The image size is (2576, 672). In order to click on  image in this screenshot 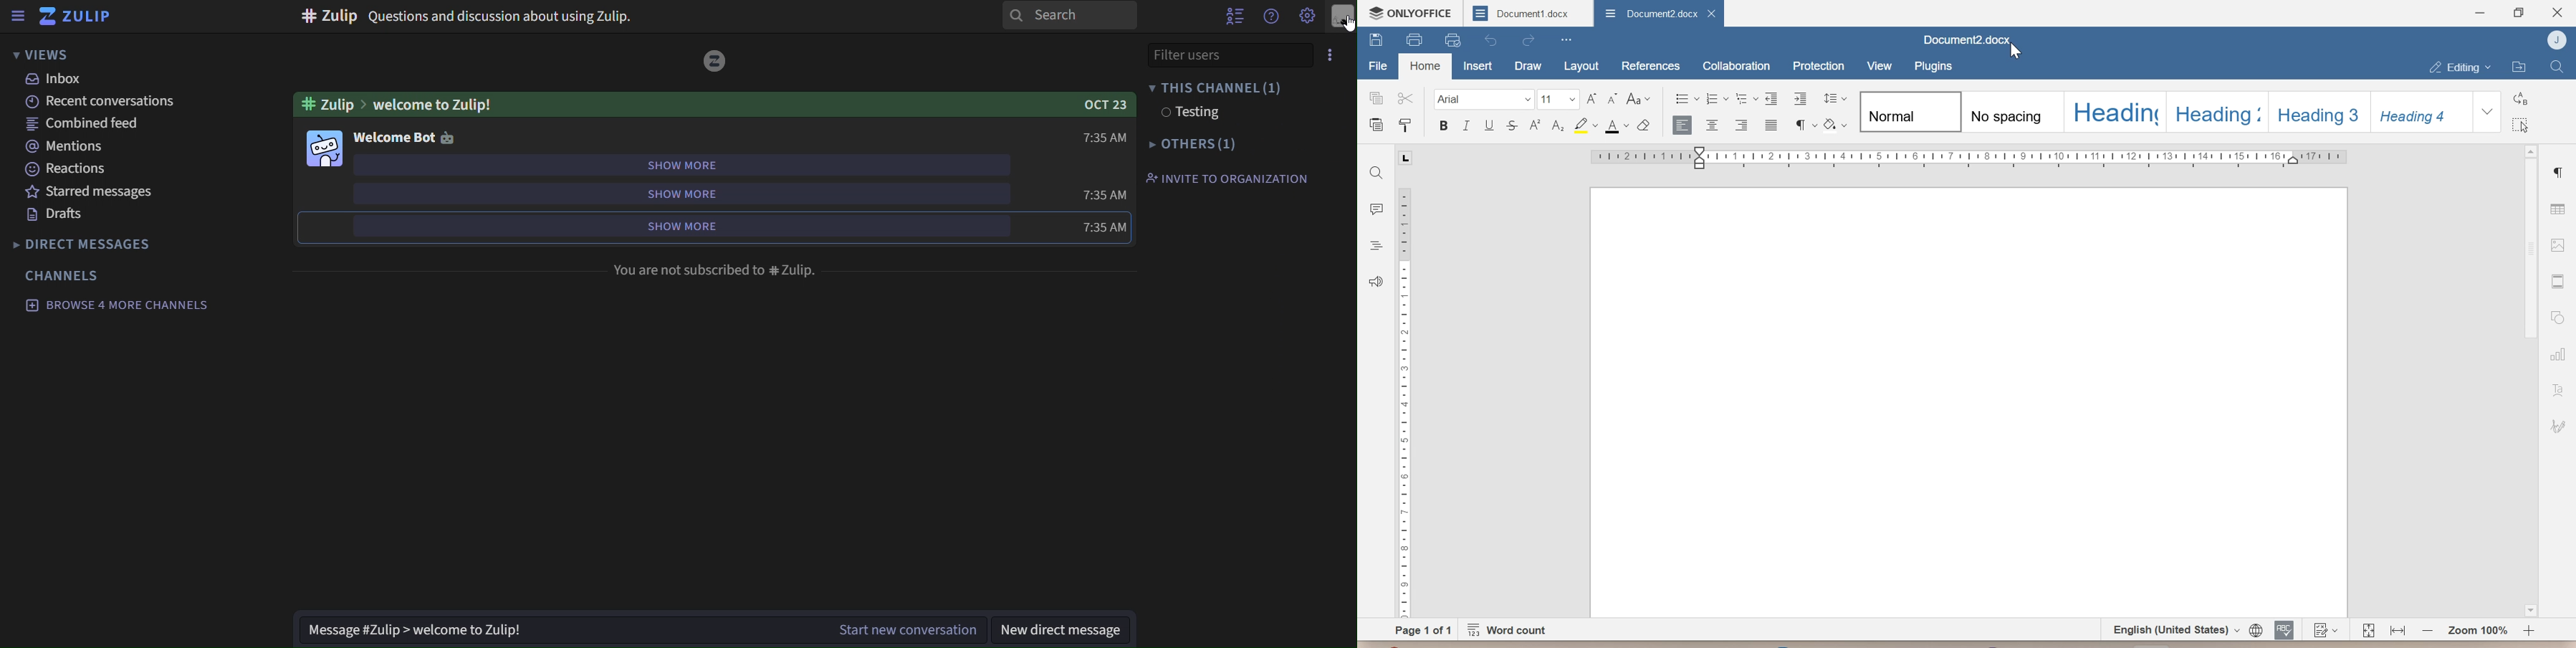, I will do `click(2558, 245)`.